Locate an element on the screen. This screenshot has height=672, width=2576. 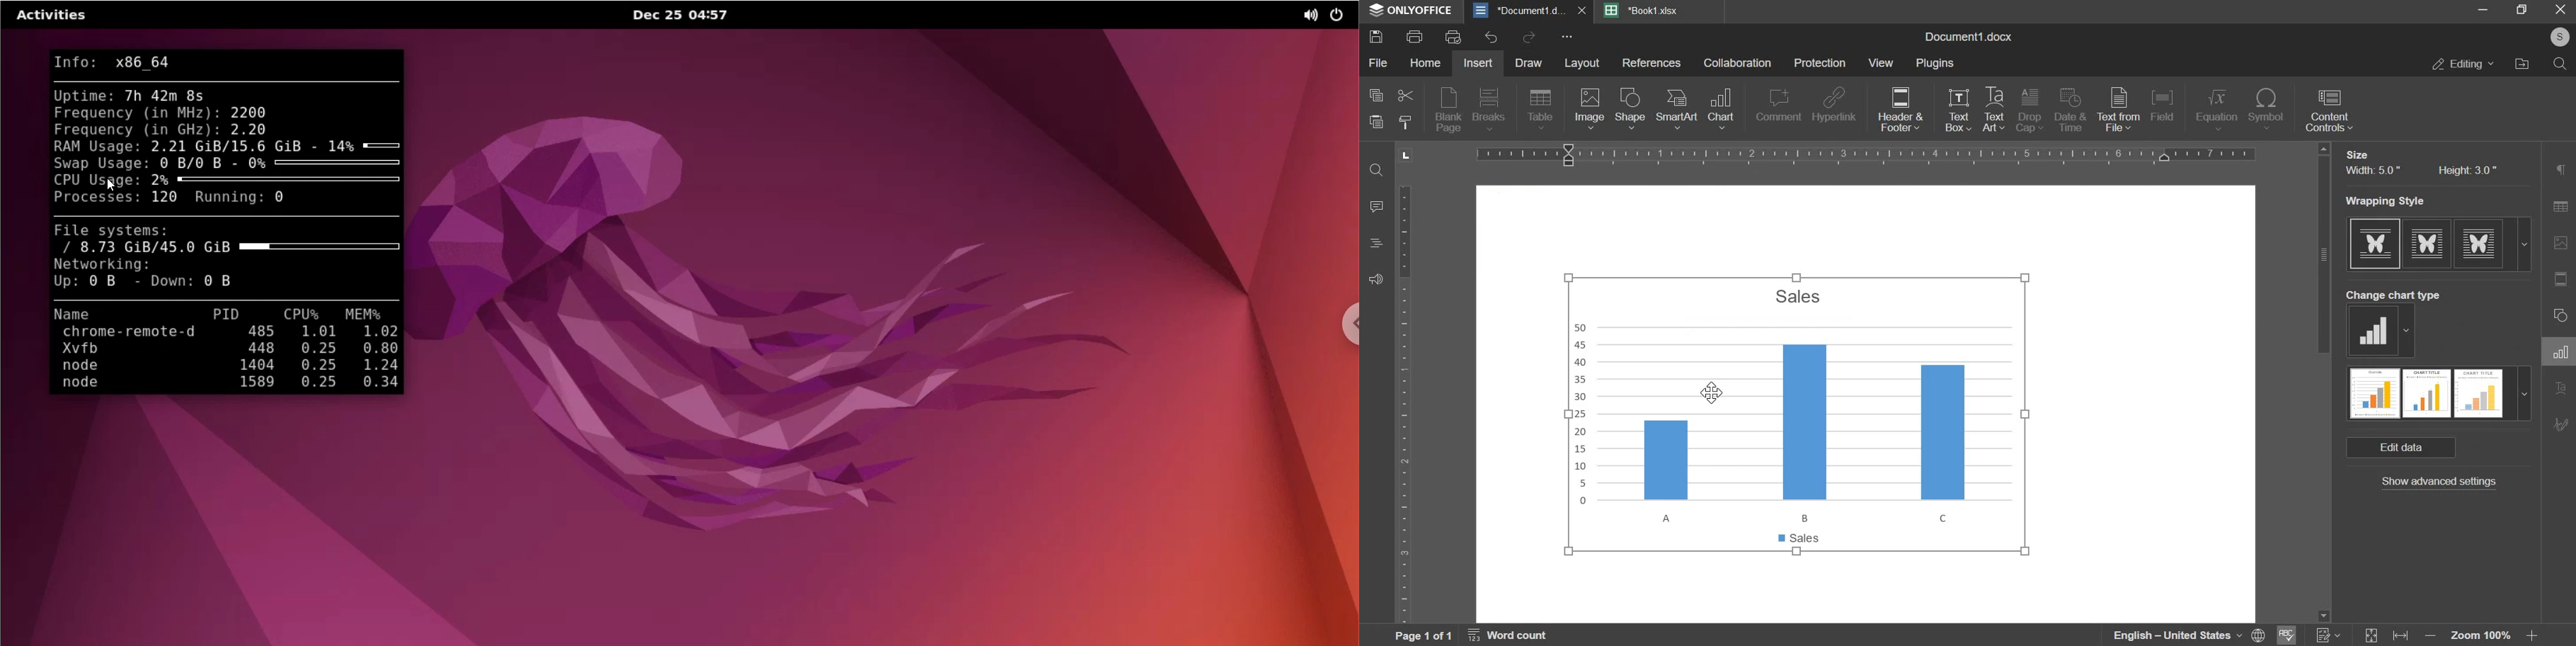
zoom is located at coordinates (2483, 634).